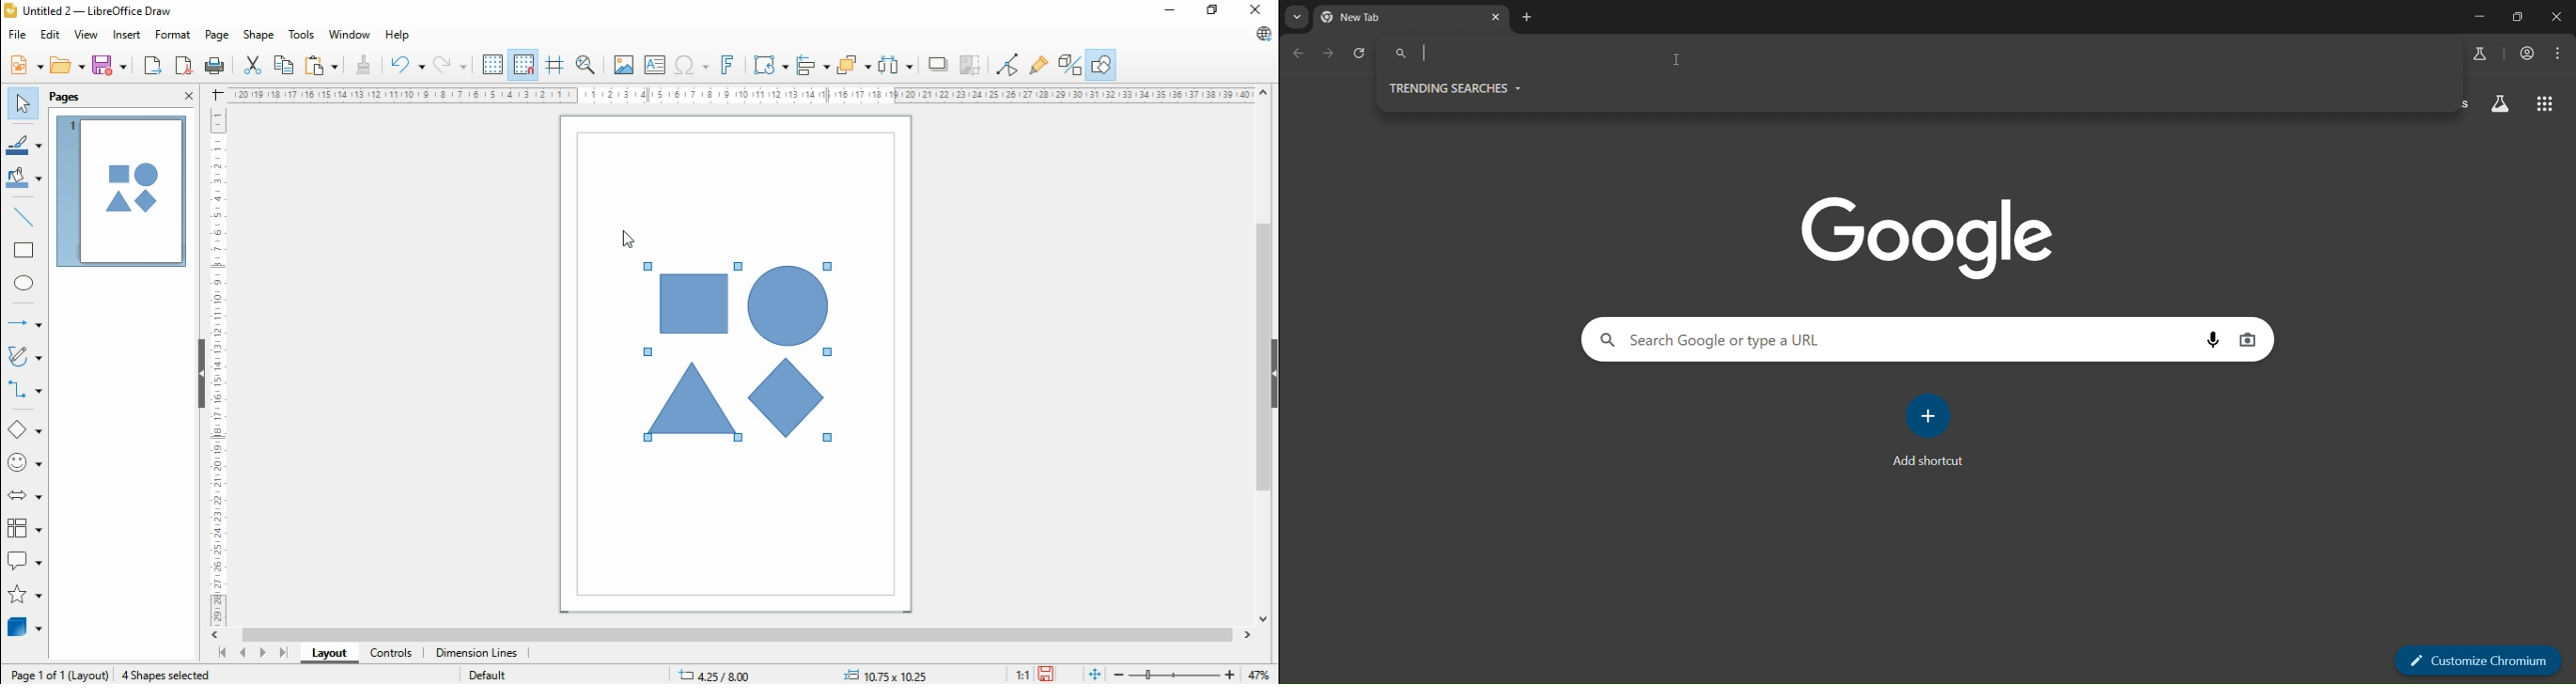  I want to click on search labs, so click(2480, 54).